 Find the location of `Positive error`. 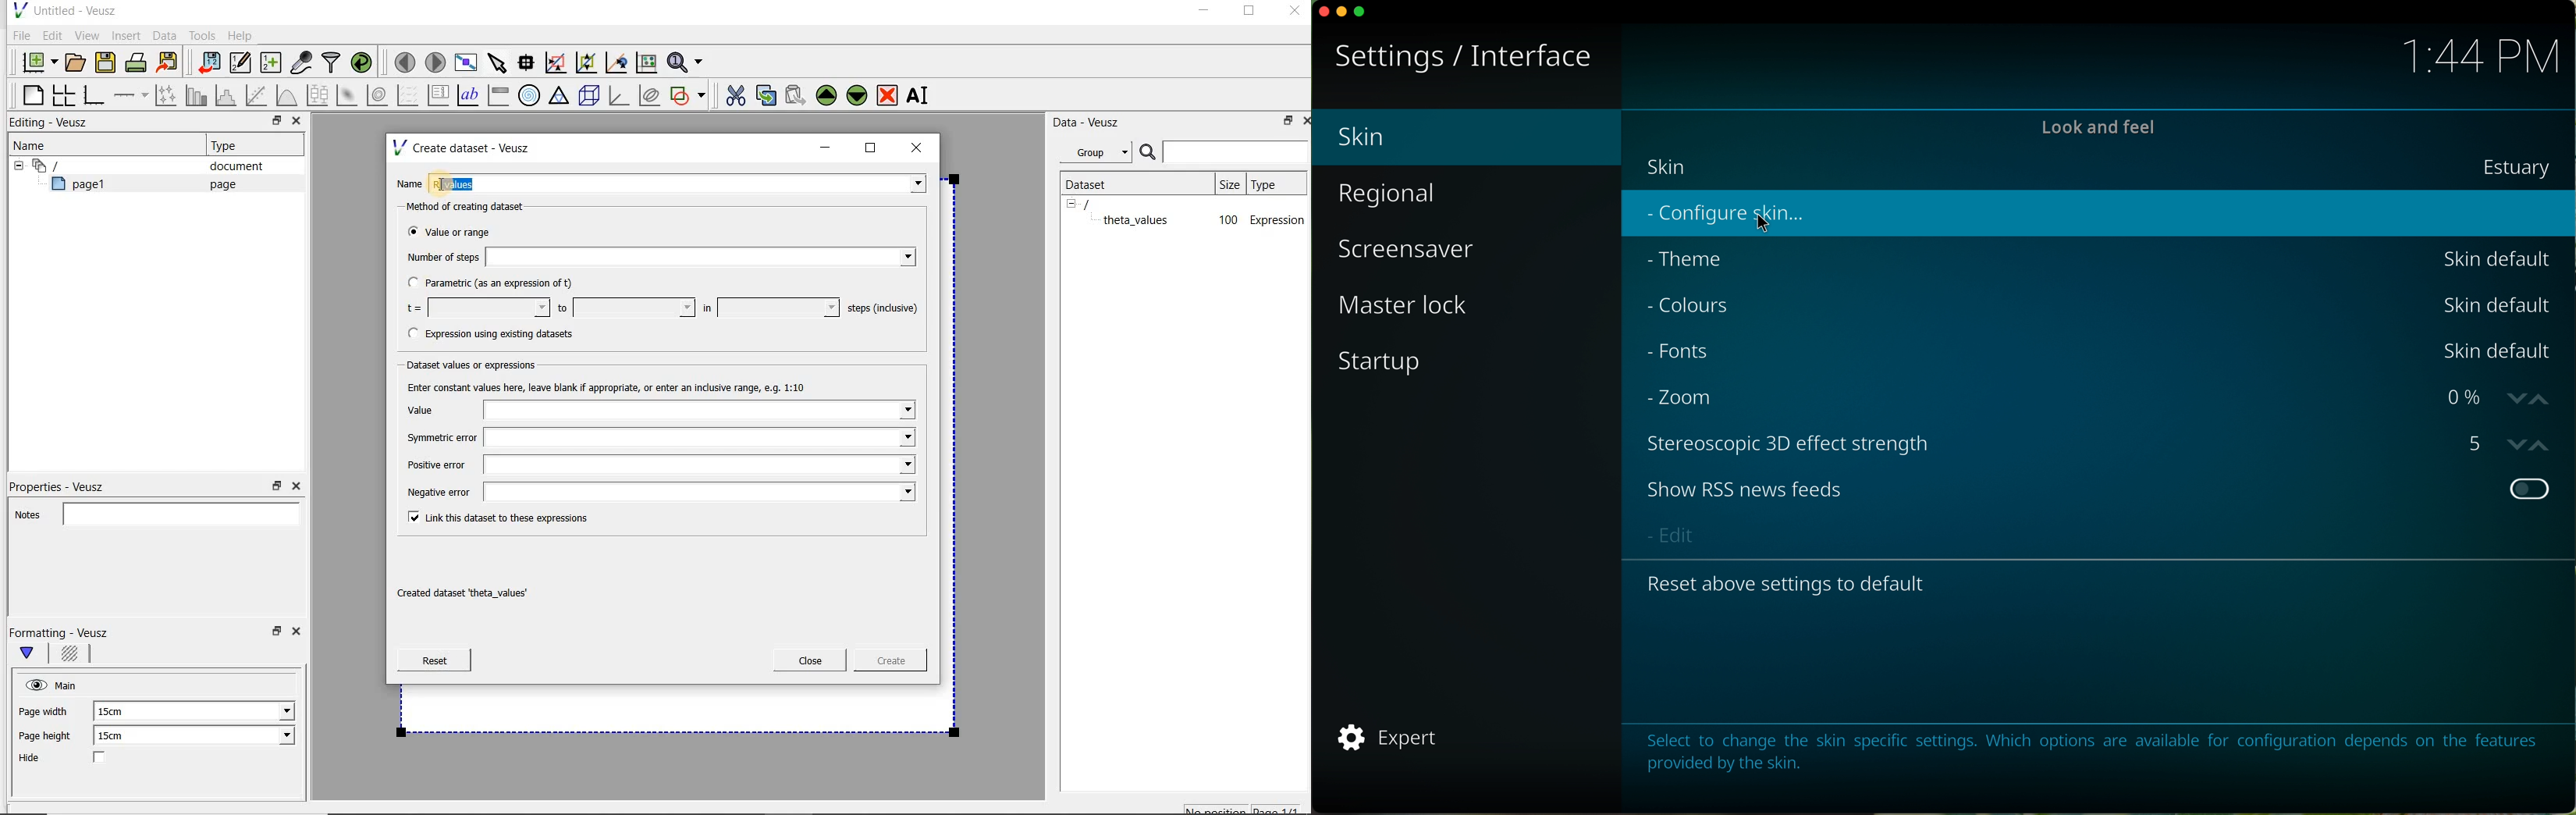

Positive error is located at coordinates (655, 468).